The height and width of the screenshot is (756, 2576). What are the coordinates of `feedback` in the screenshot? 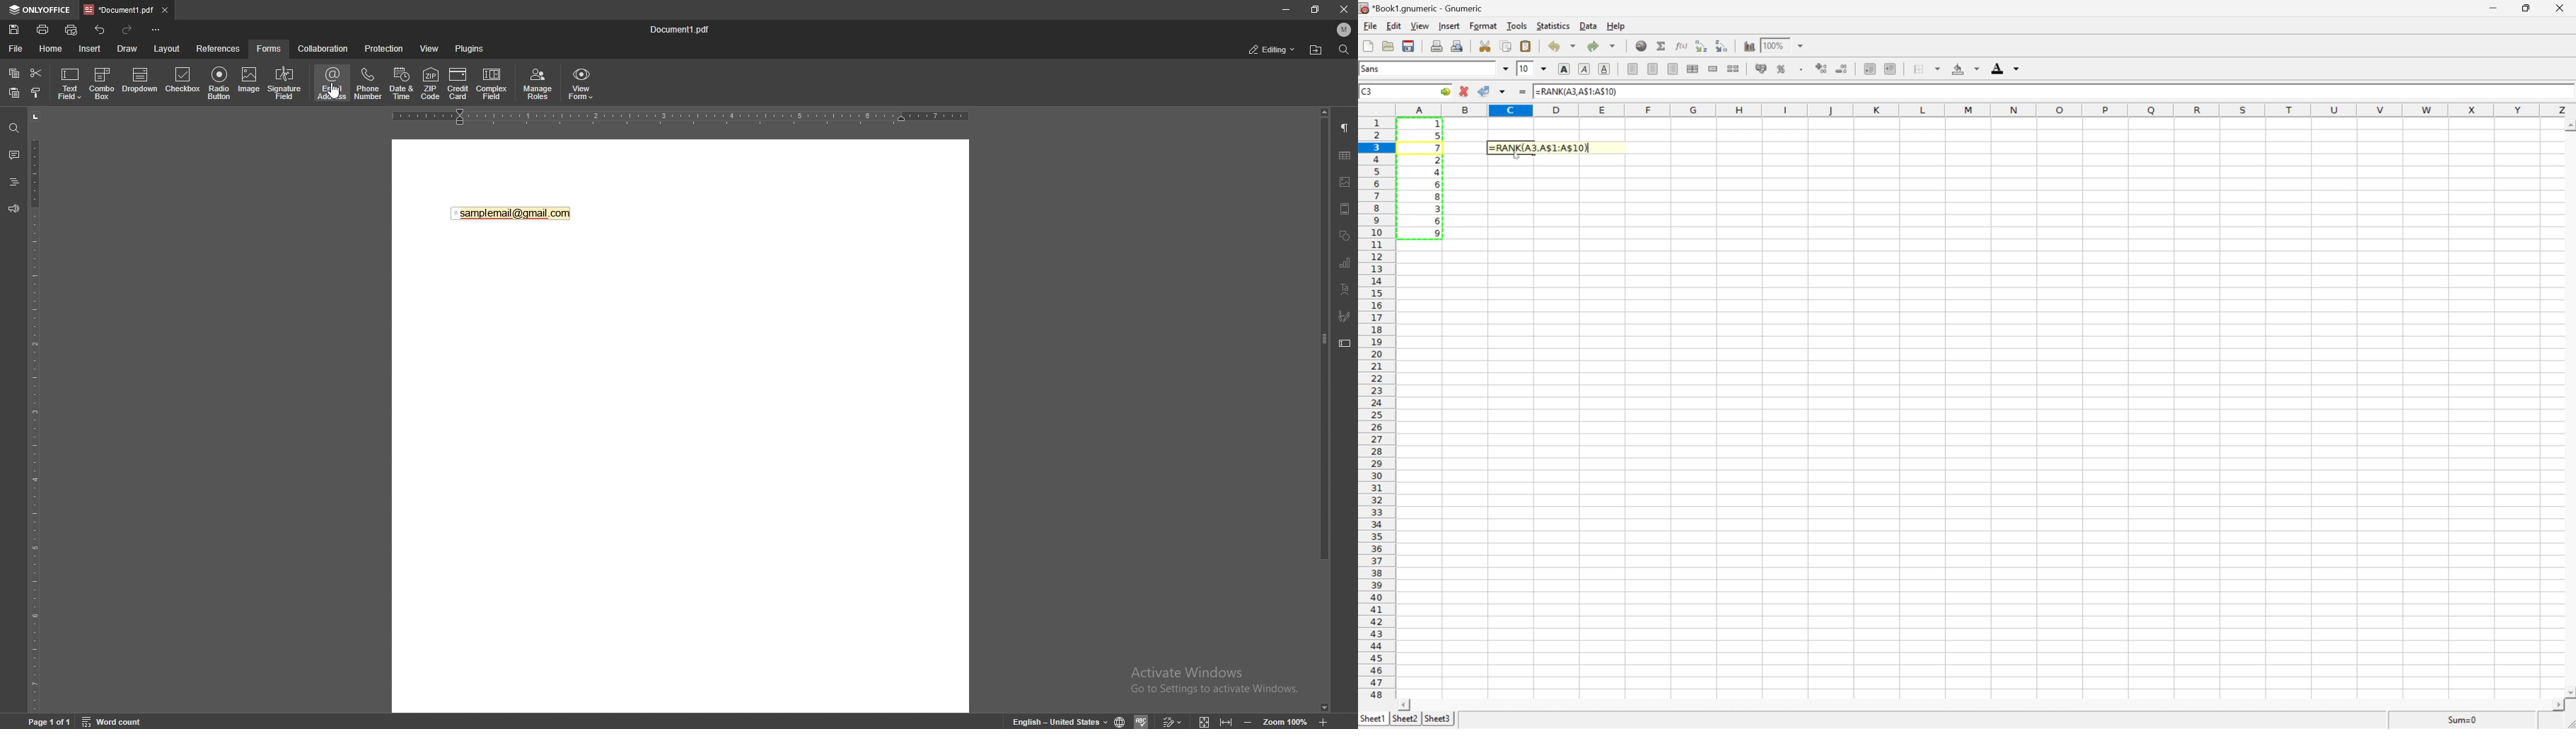 It's located at (14, 209).